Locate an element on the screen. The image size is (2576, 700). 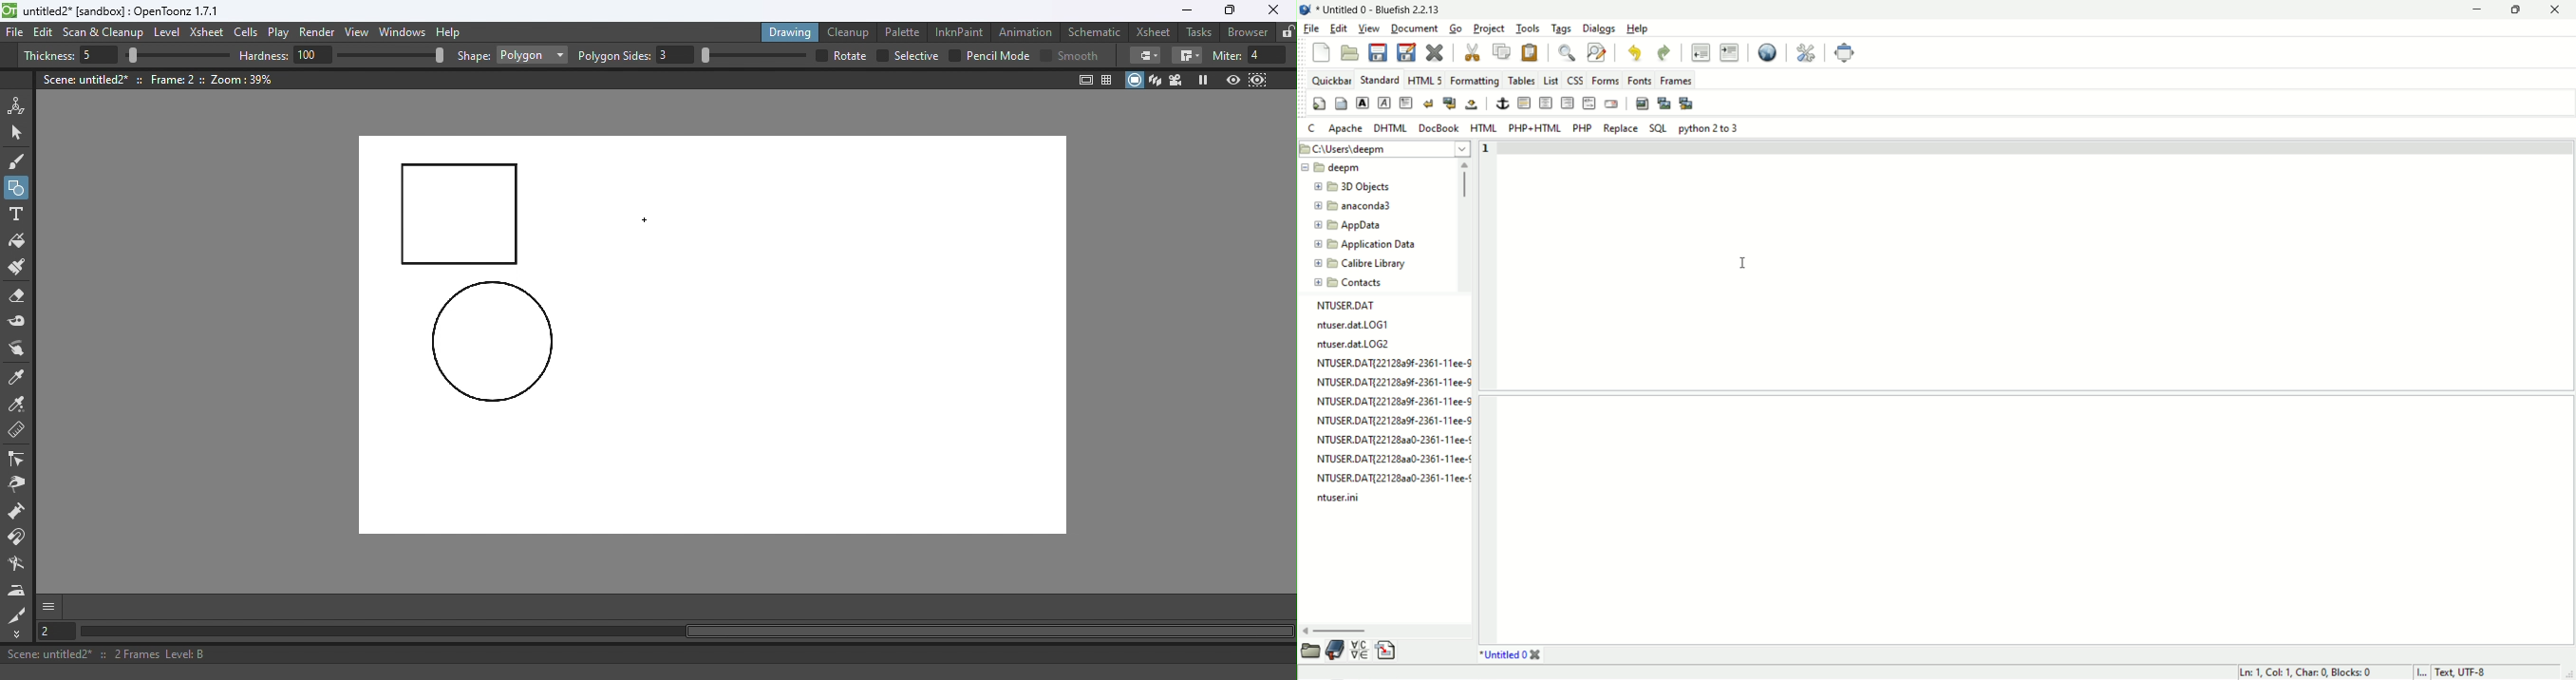
Animate tool is located at coordinates (20, 105).